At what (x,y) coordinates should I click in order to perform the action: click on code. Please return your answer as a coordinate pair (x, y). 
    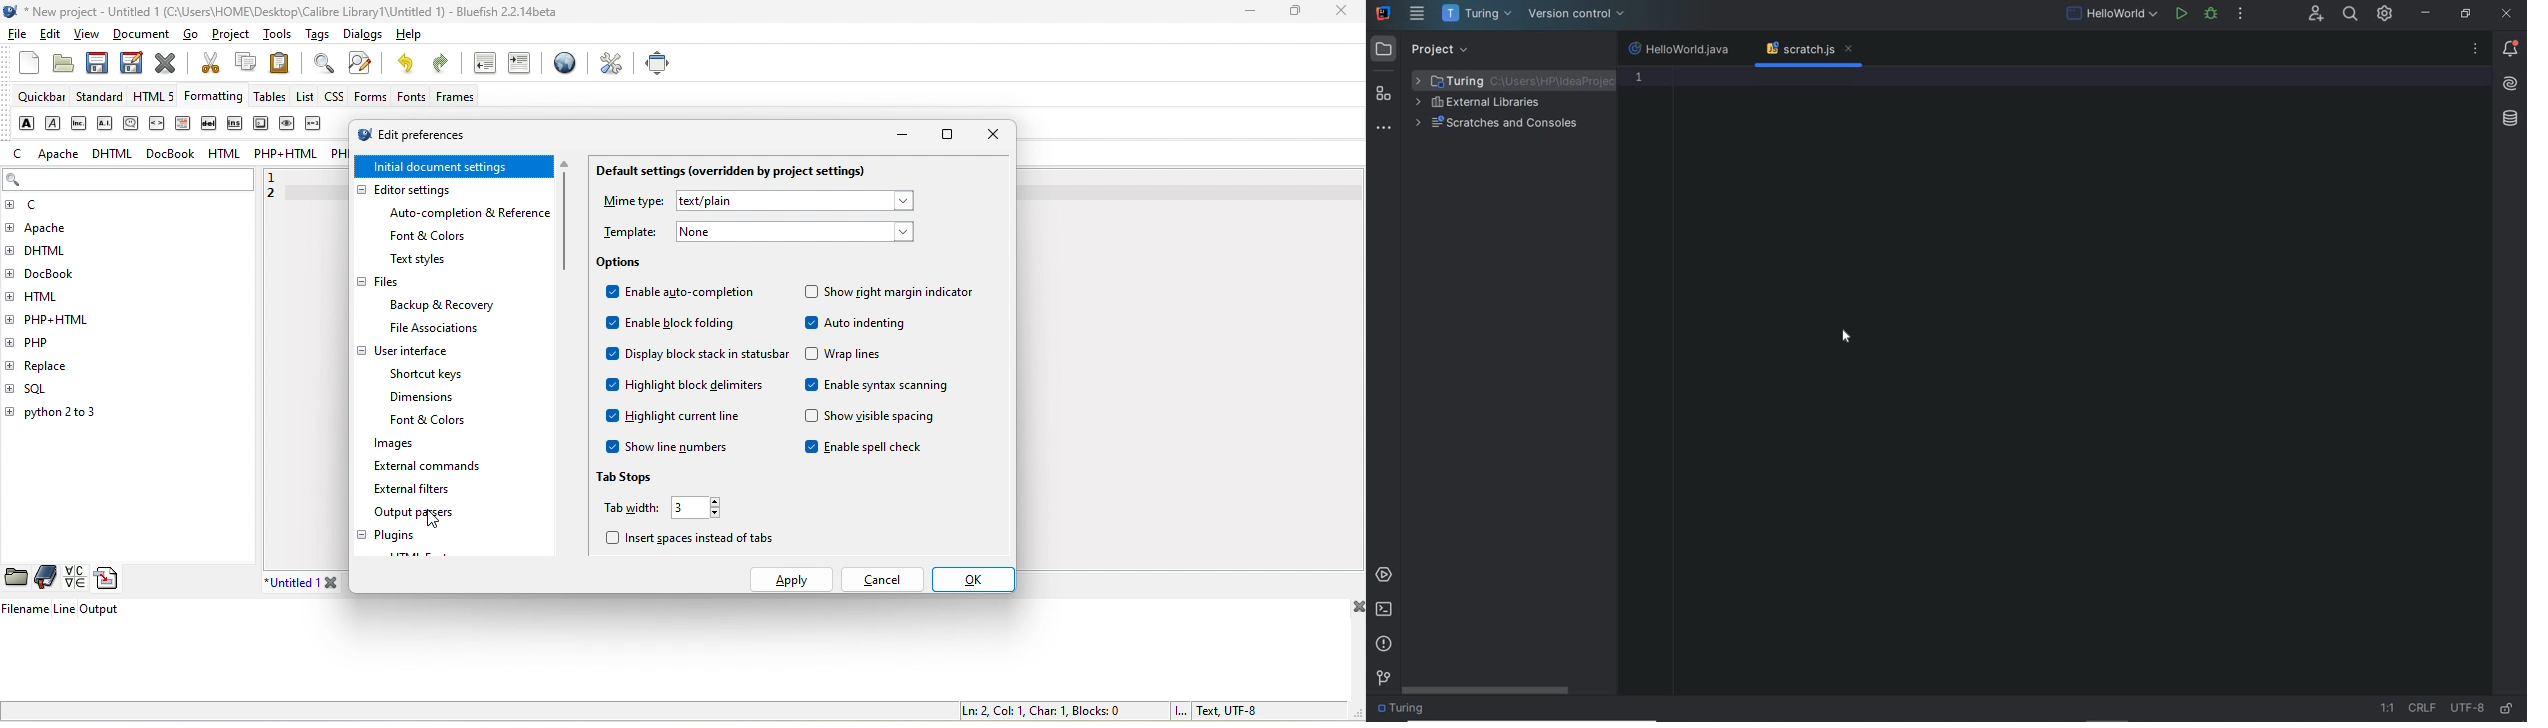
    Looking at the image, I should click on (158, 125).